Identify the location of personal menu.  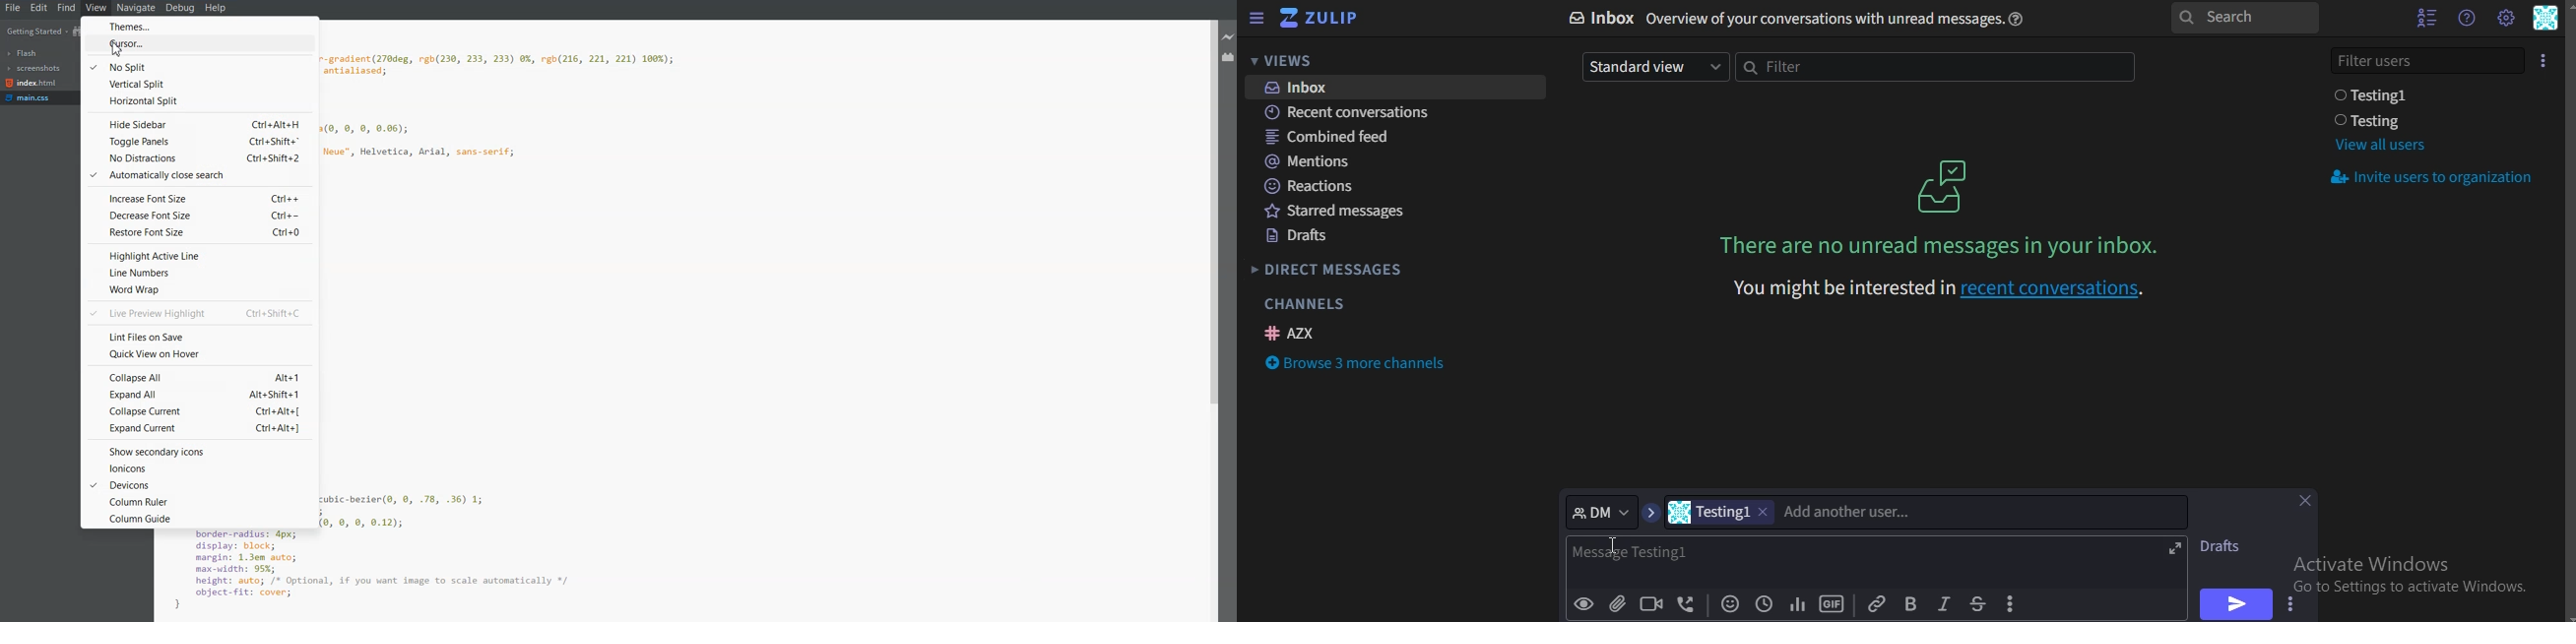
(2546, 20).